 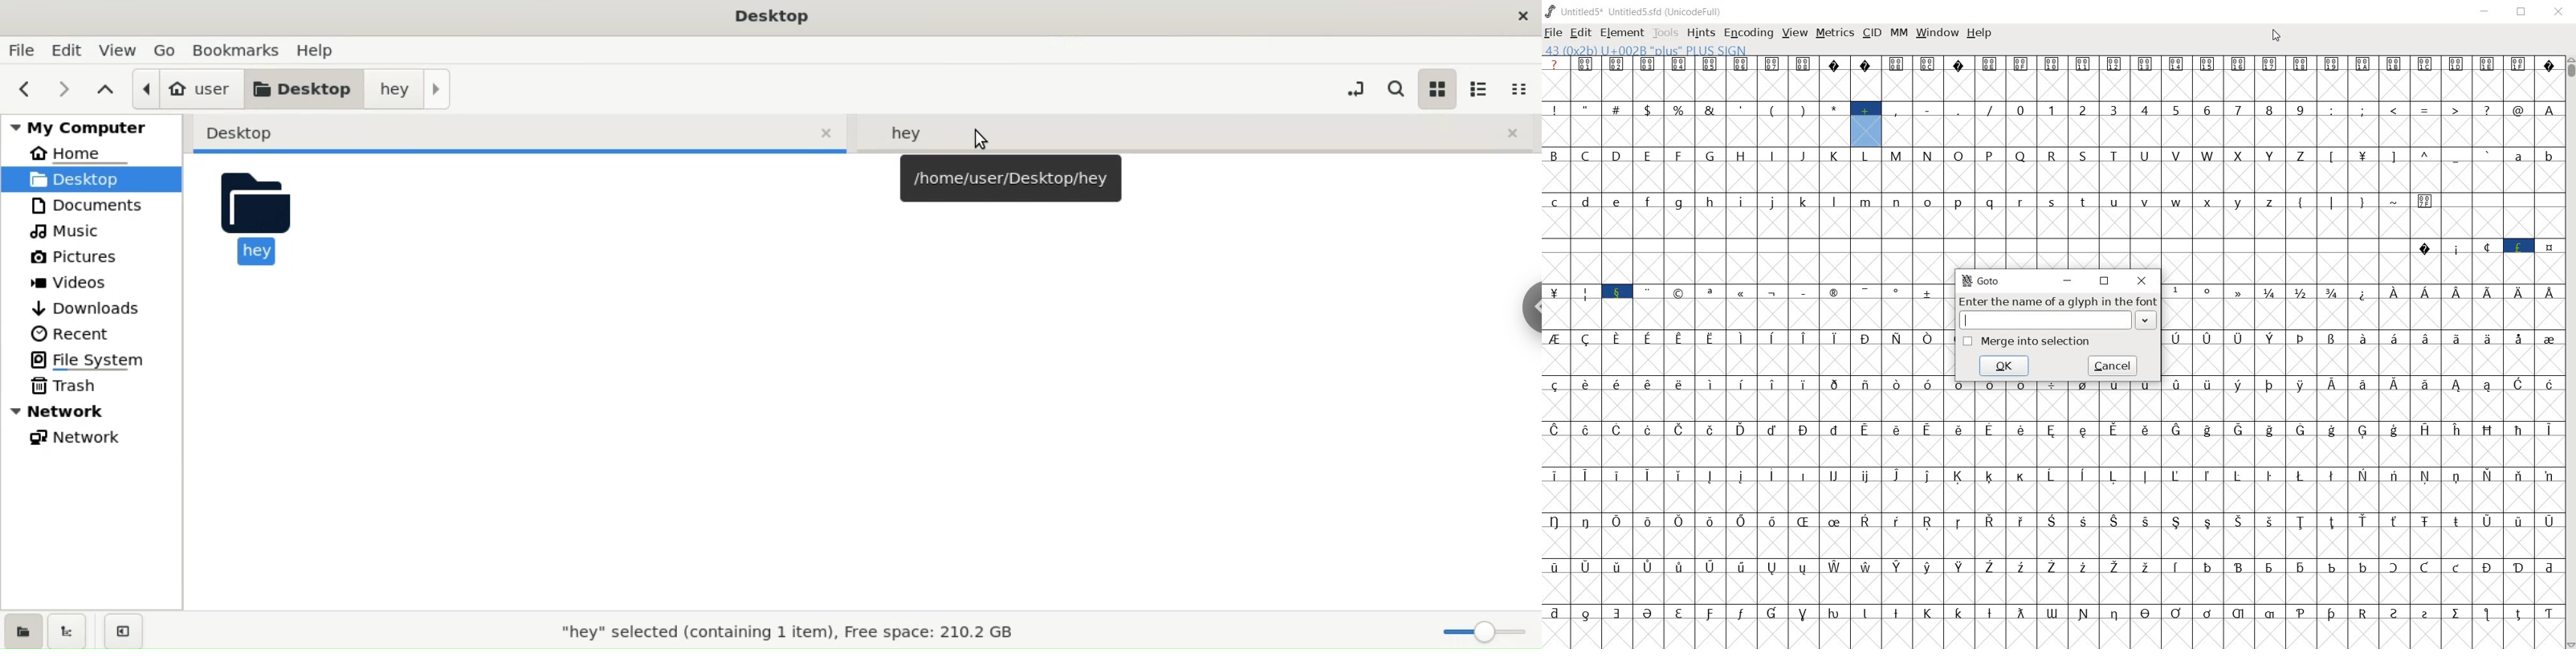 What do you see at coordinates (70, 630) in the screenshot?
I see `show treeview` at bounding box center [70, 630].